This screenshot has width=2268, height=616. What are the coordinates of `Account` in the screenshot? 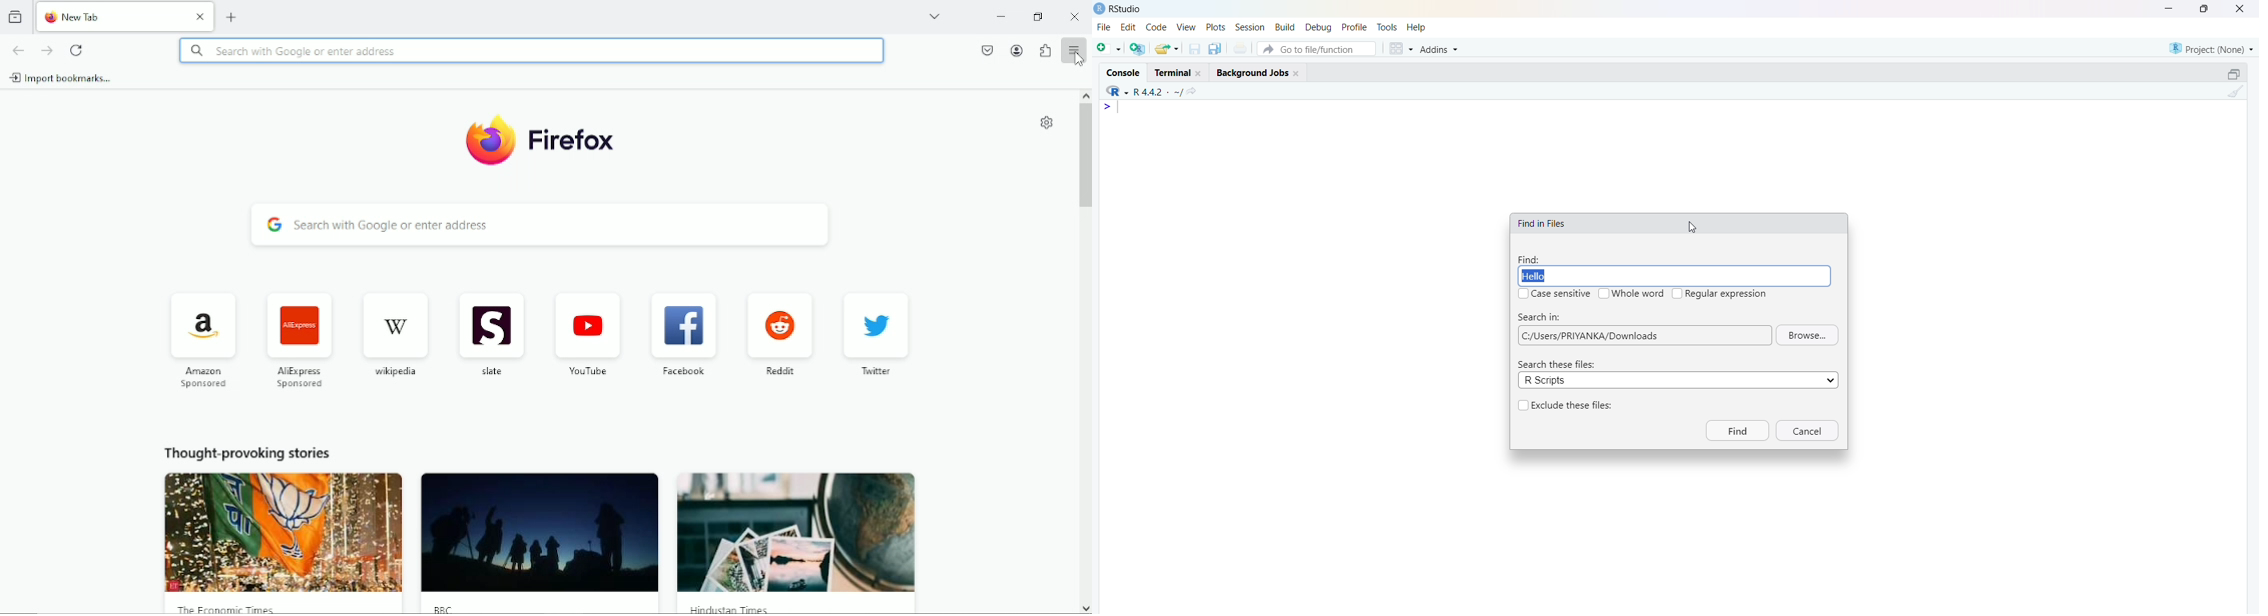 It's located at (1018, 51).